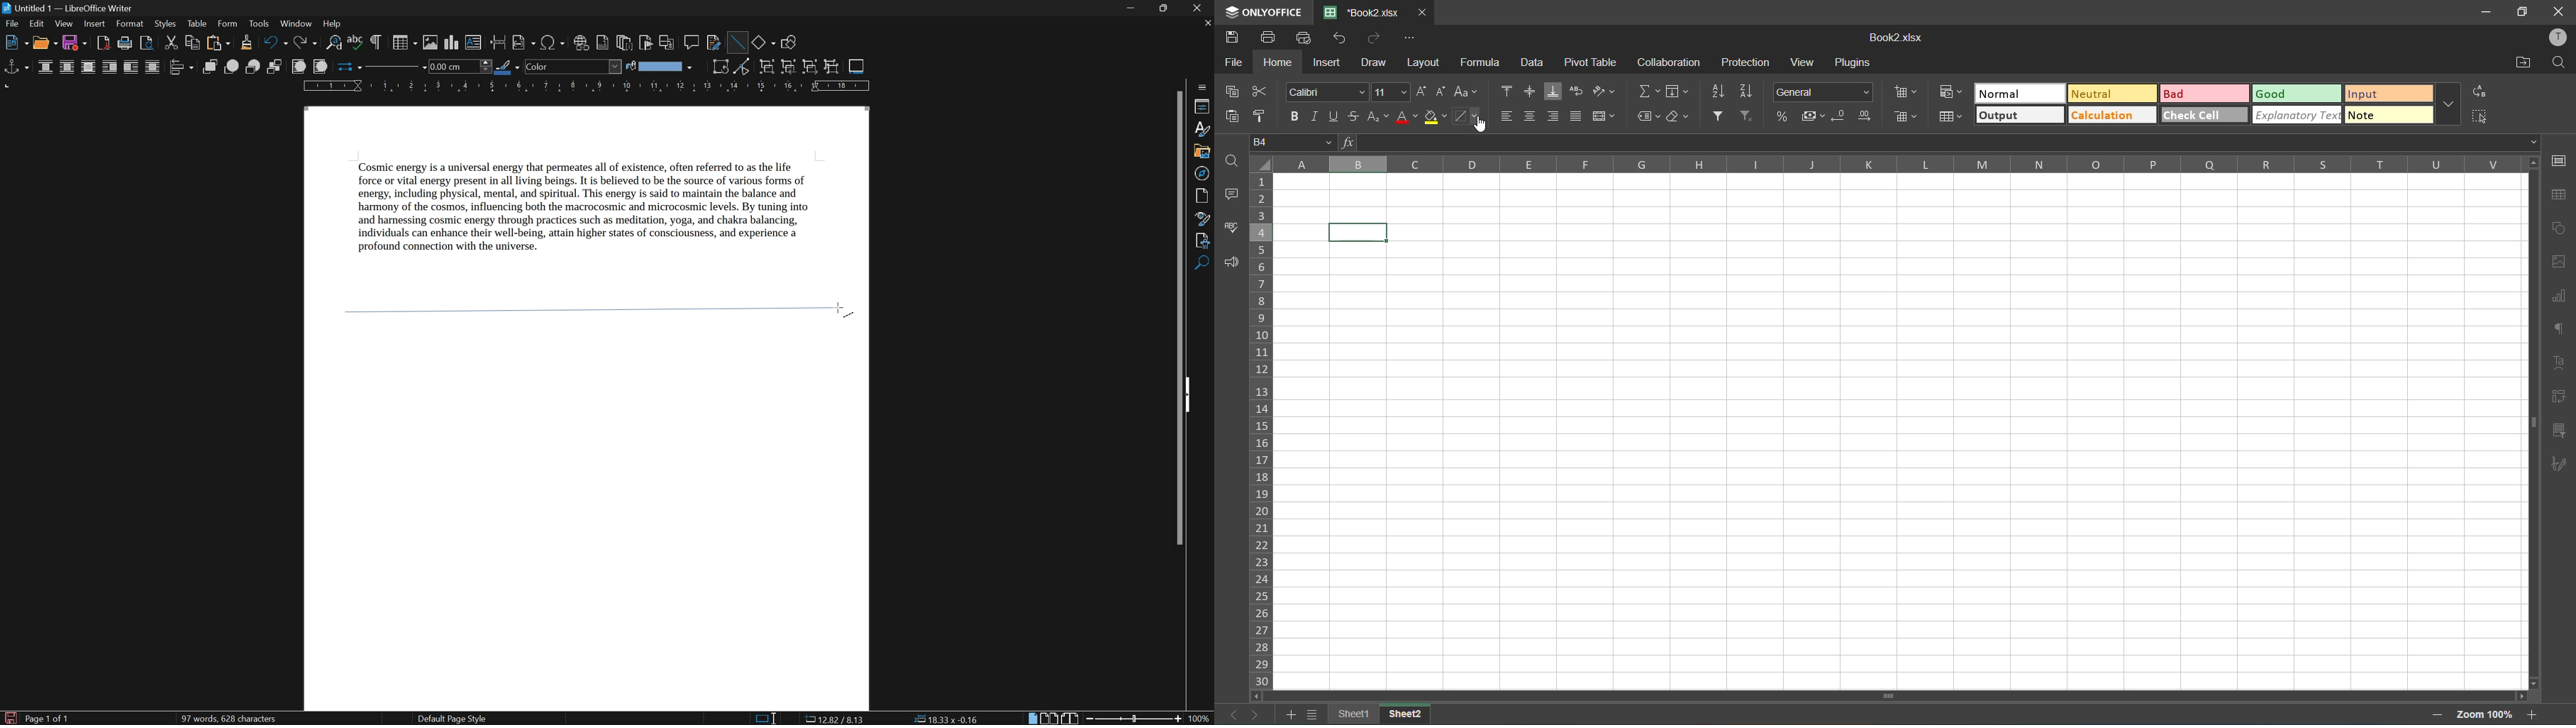 Image resolution: width=2576 pixels, height=728 pixels. Describe the element at coordinates (1182, 316) in the screenshot. I see `scroll bar` at that location.